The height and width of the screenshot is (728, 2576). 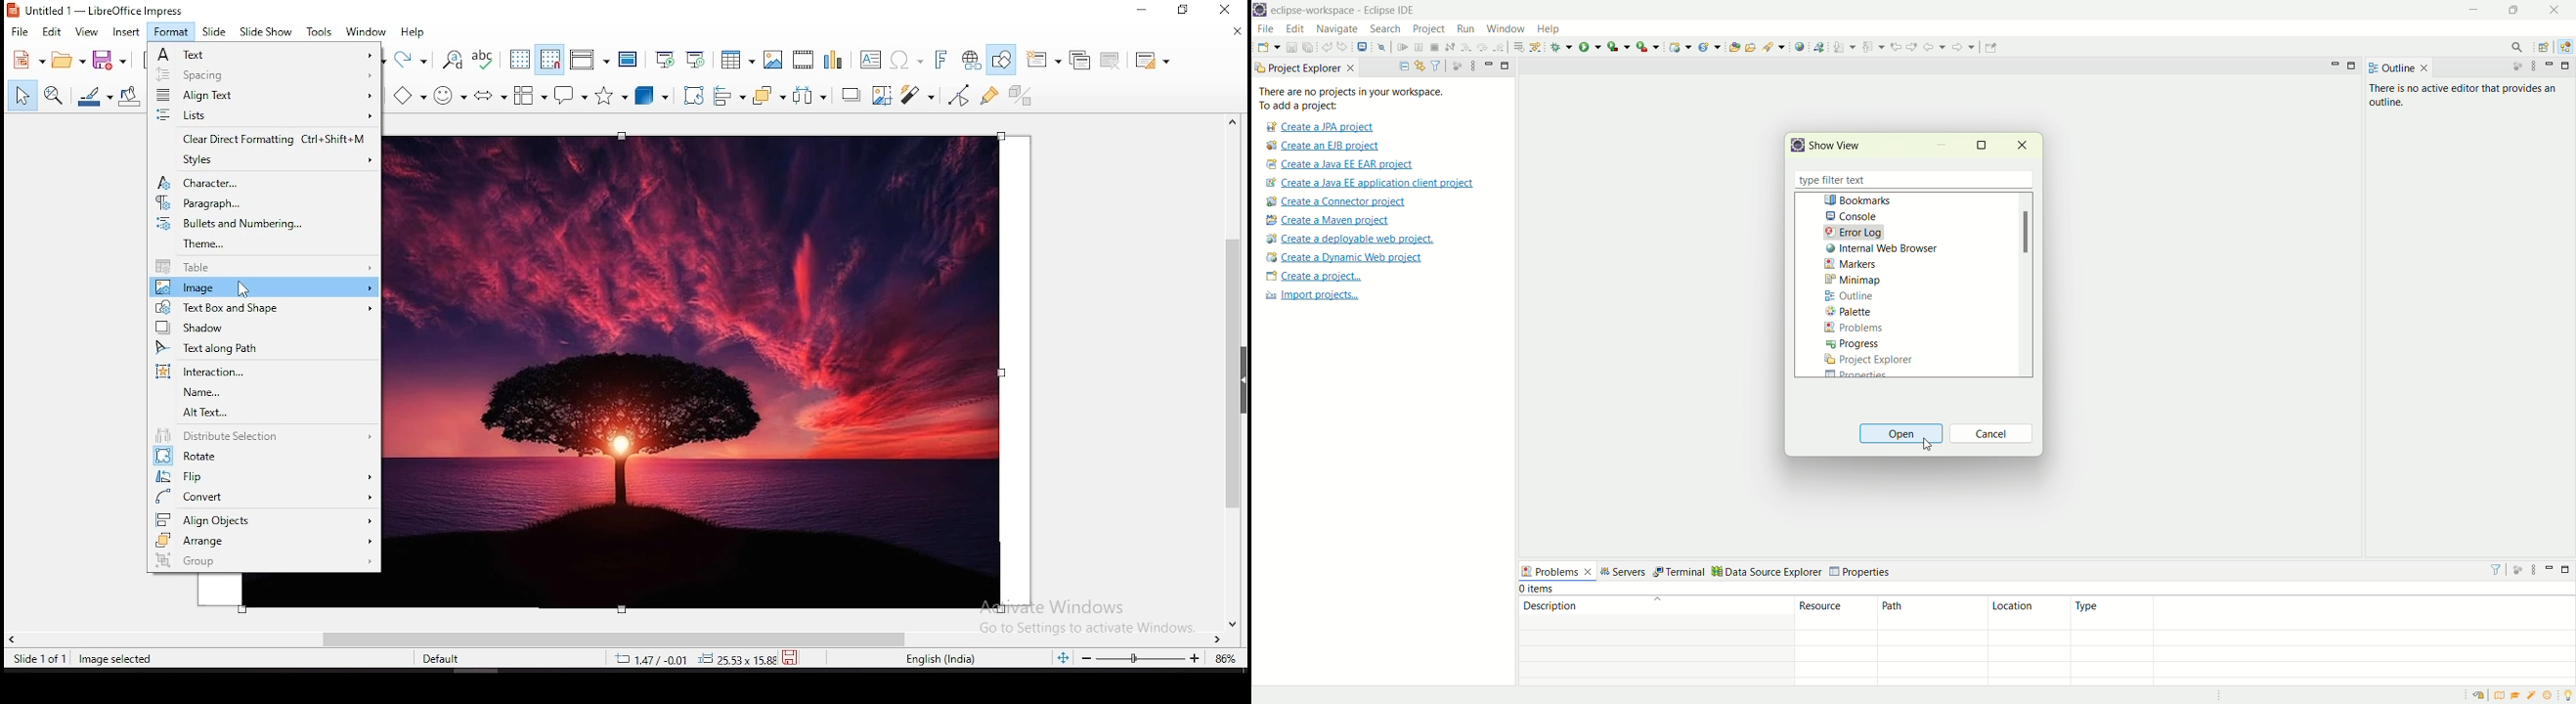 What do you see at coordinates (987, 96) in the screenshot?
I see `show gluepoints functions` at bounding box center [987, 96].